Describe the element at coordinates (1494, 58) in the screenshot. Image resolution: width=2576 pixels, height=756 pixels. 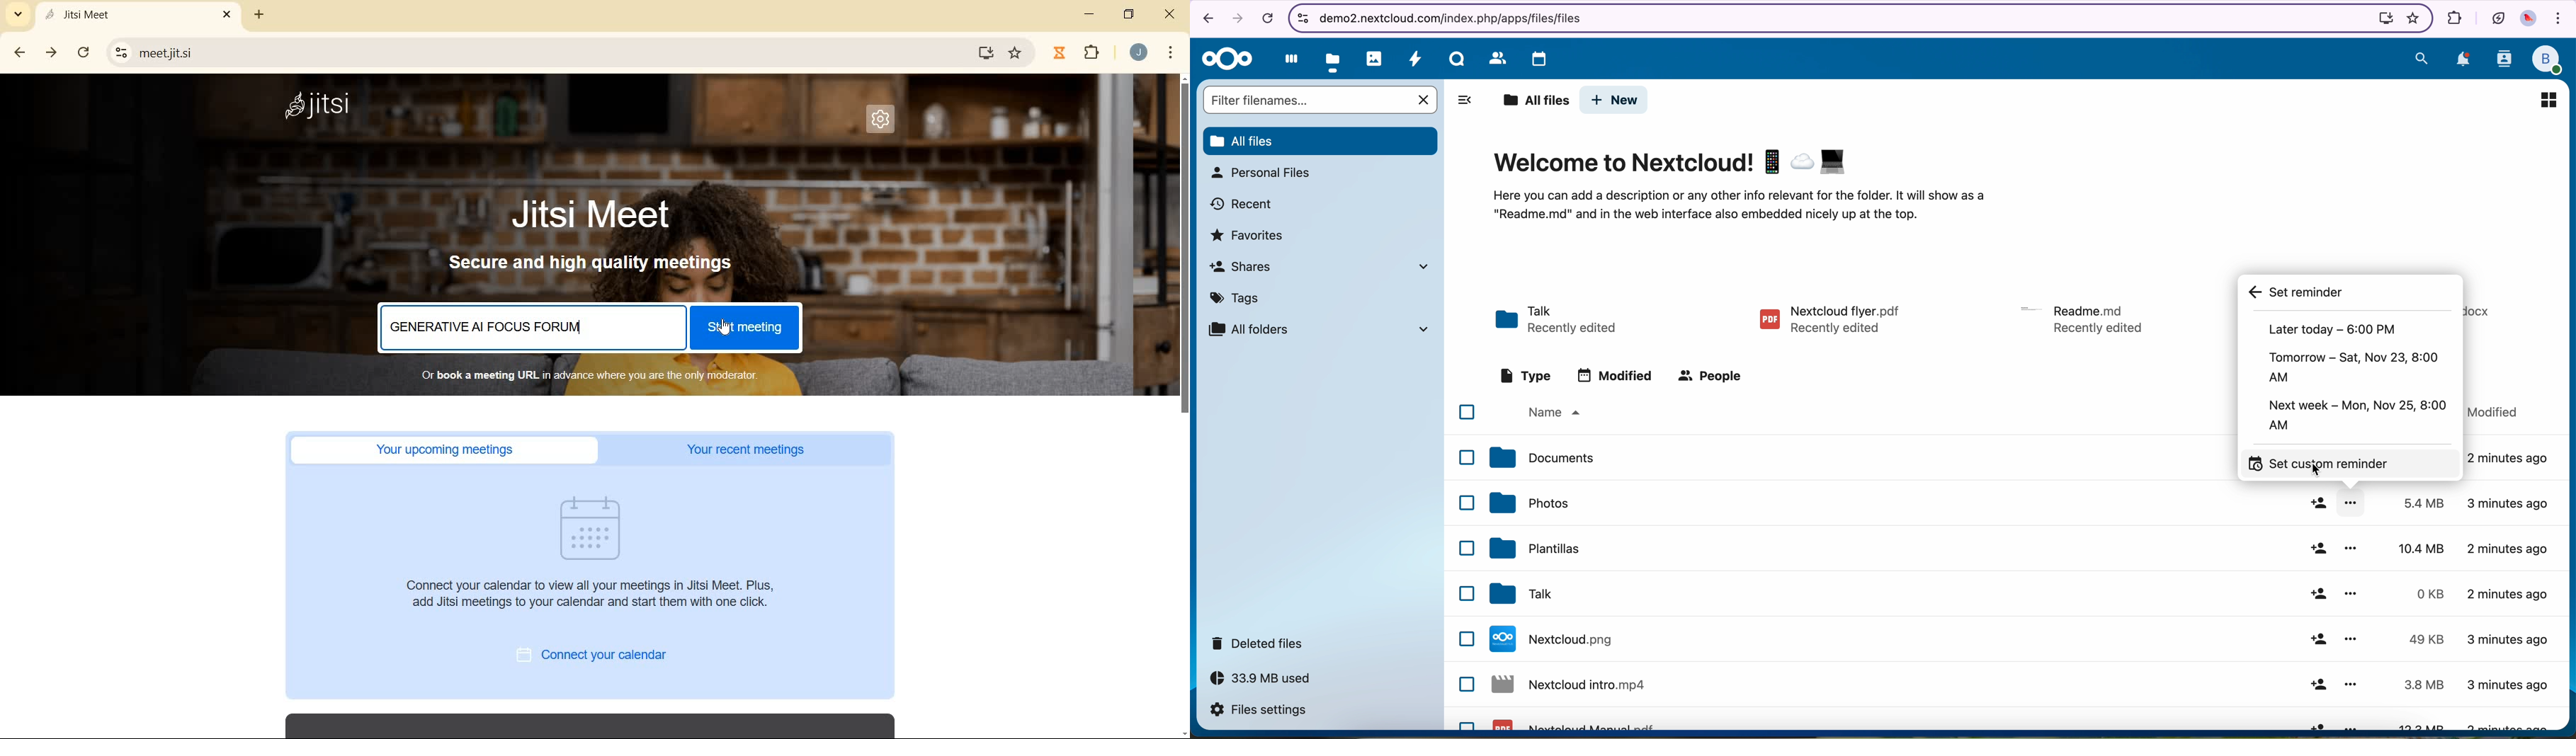
I see `contacts` at that location.